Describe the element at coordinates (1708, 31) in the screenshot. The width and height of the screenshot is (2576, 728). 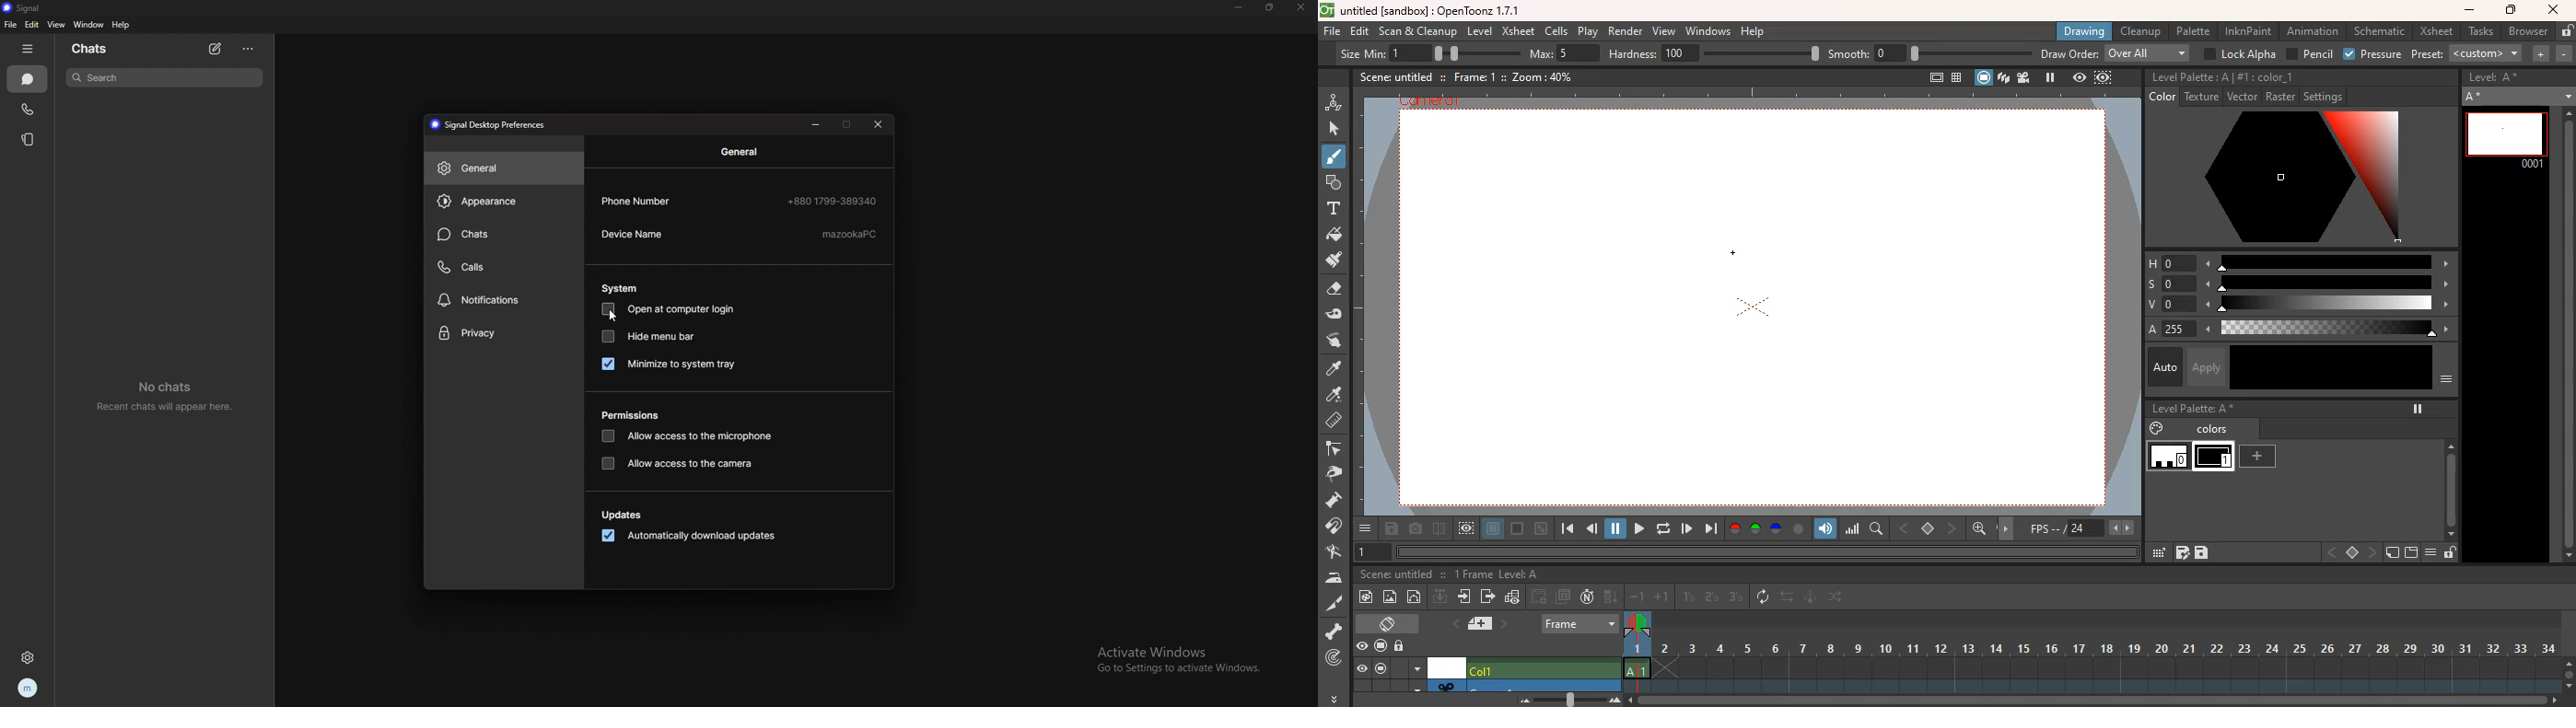
I see `windows` at that location.